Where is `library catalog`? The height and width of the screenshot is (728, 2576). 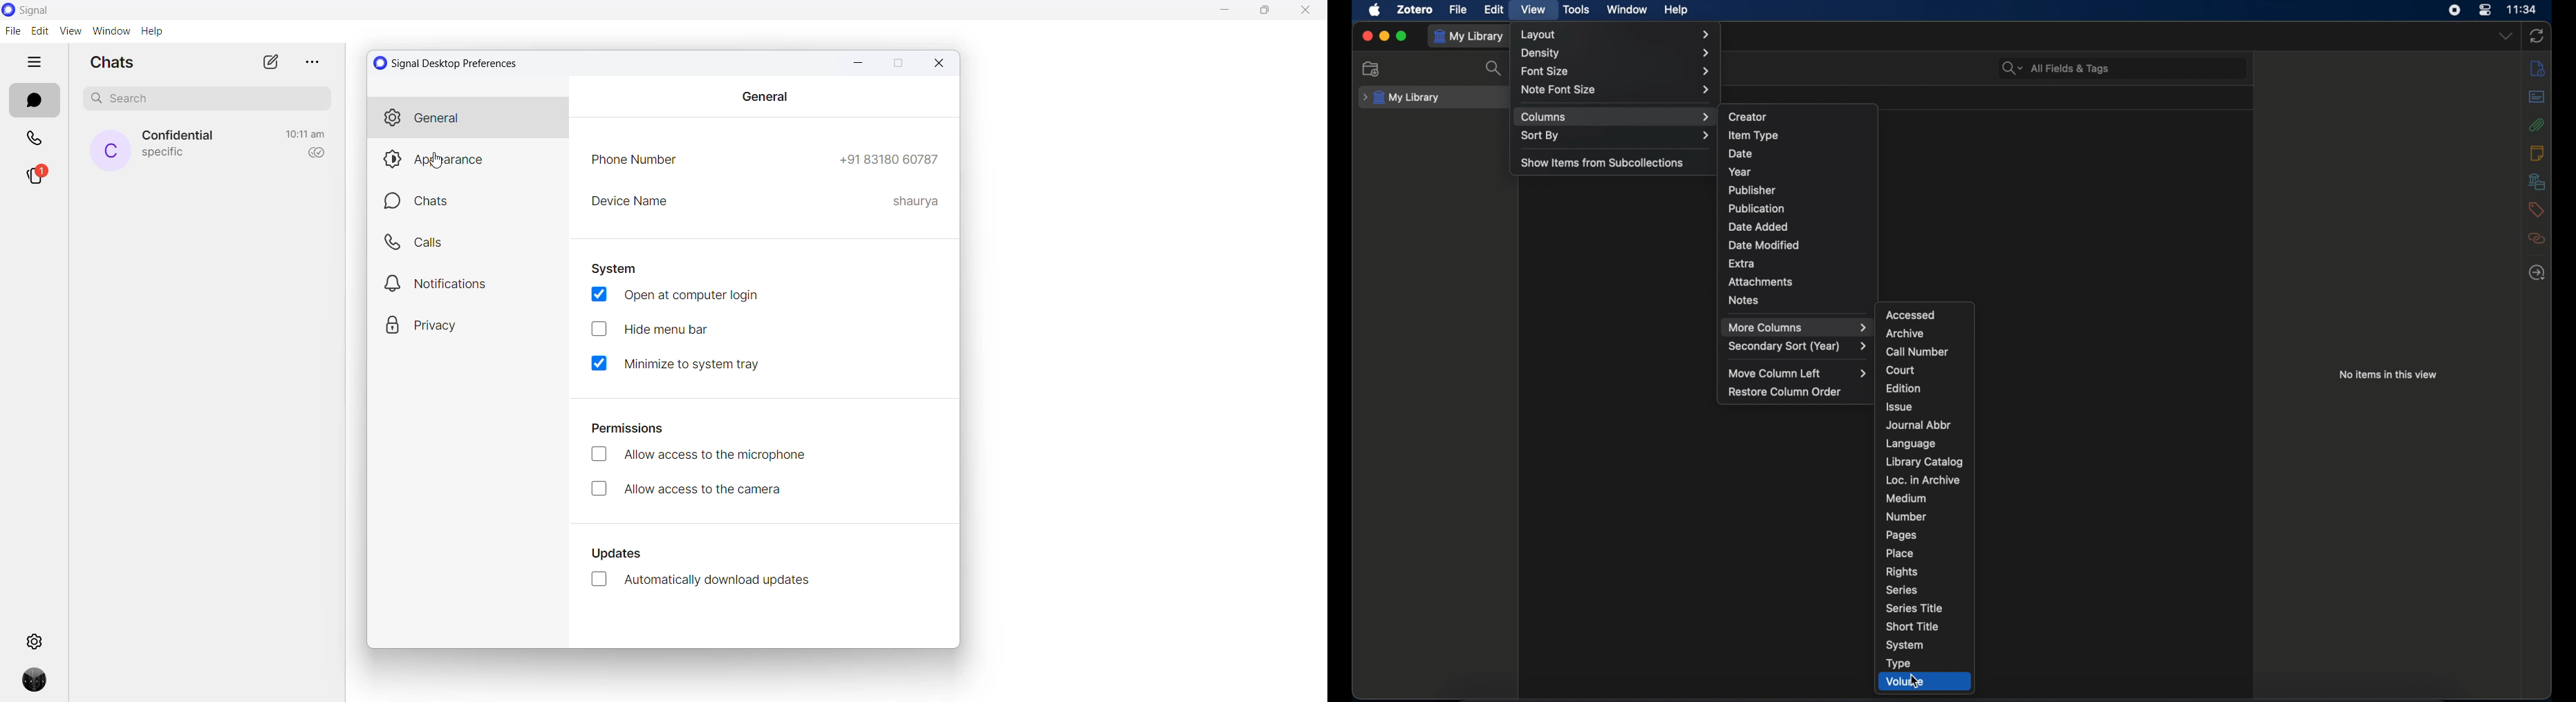
library catalog is located at coordinates (1924, 462).